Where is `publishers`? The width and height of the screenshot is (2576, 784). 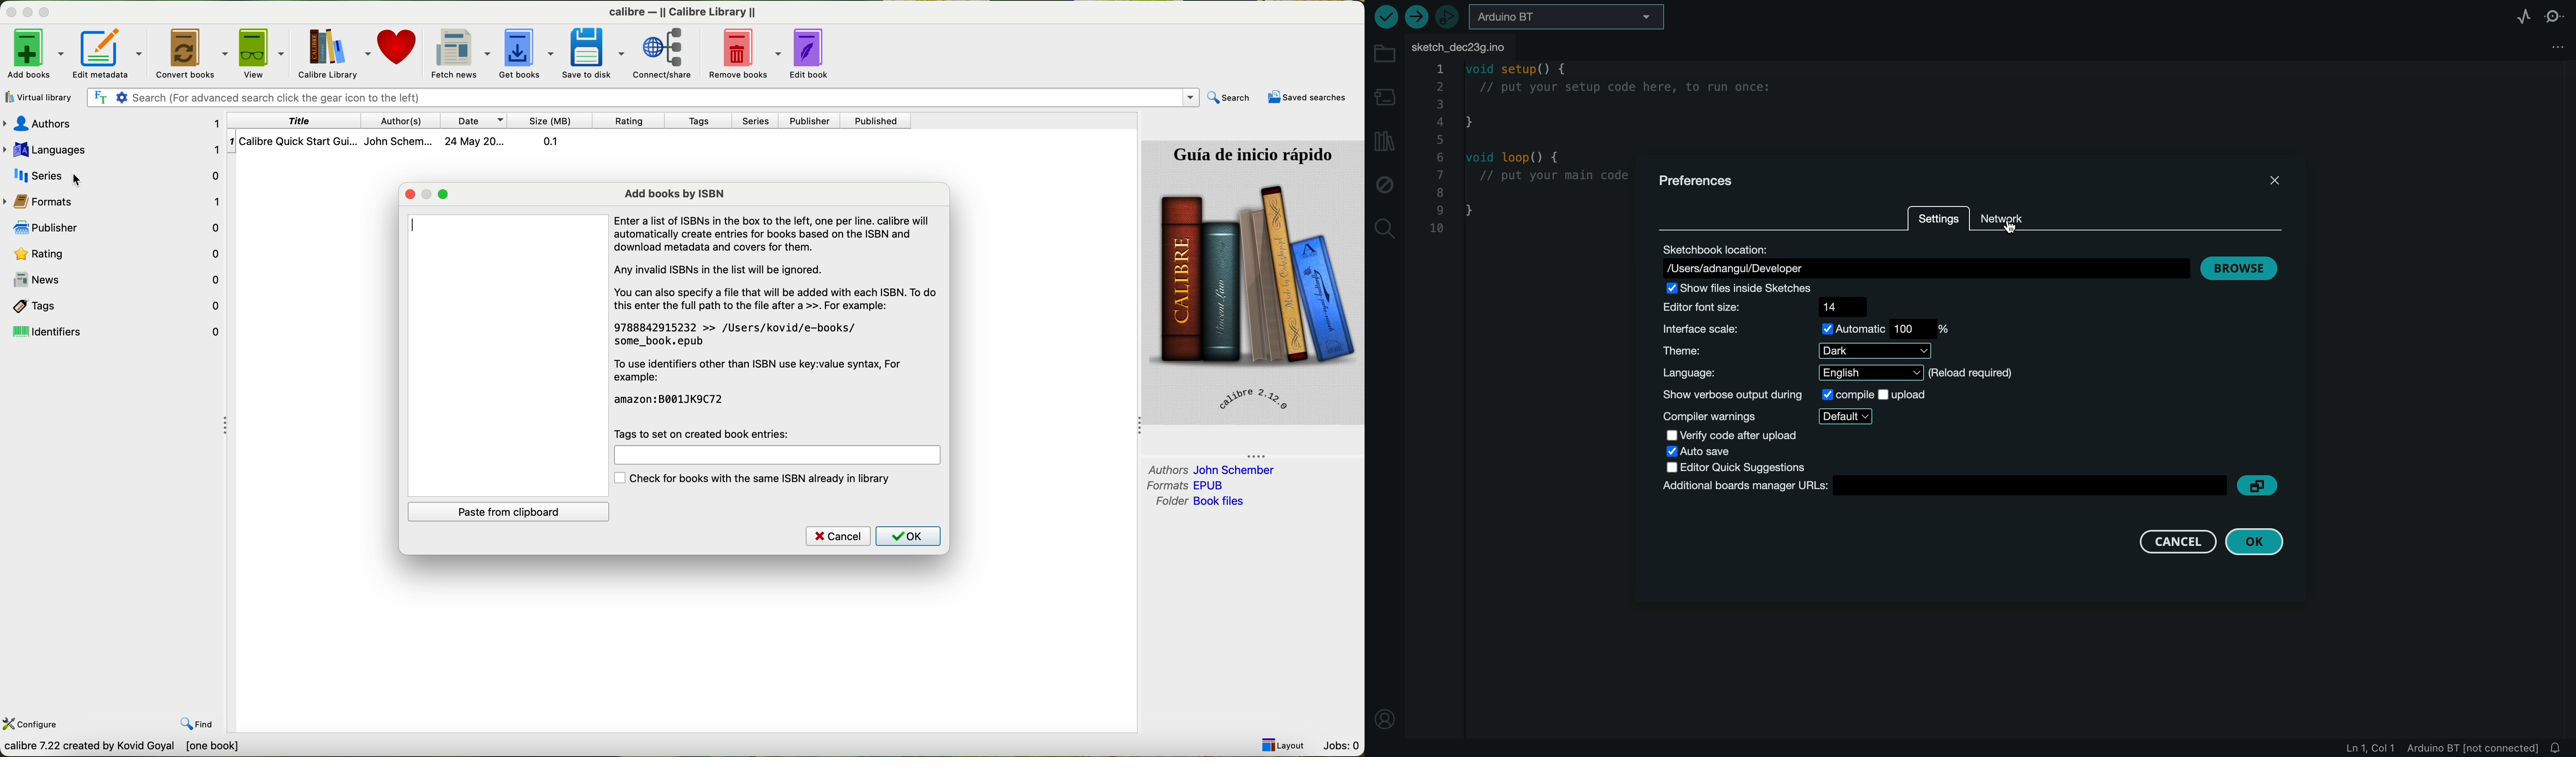
publishers is located at coordinates (119, 230).